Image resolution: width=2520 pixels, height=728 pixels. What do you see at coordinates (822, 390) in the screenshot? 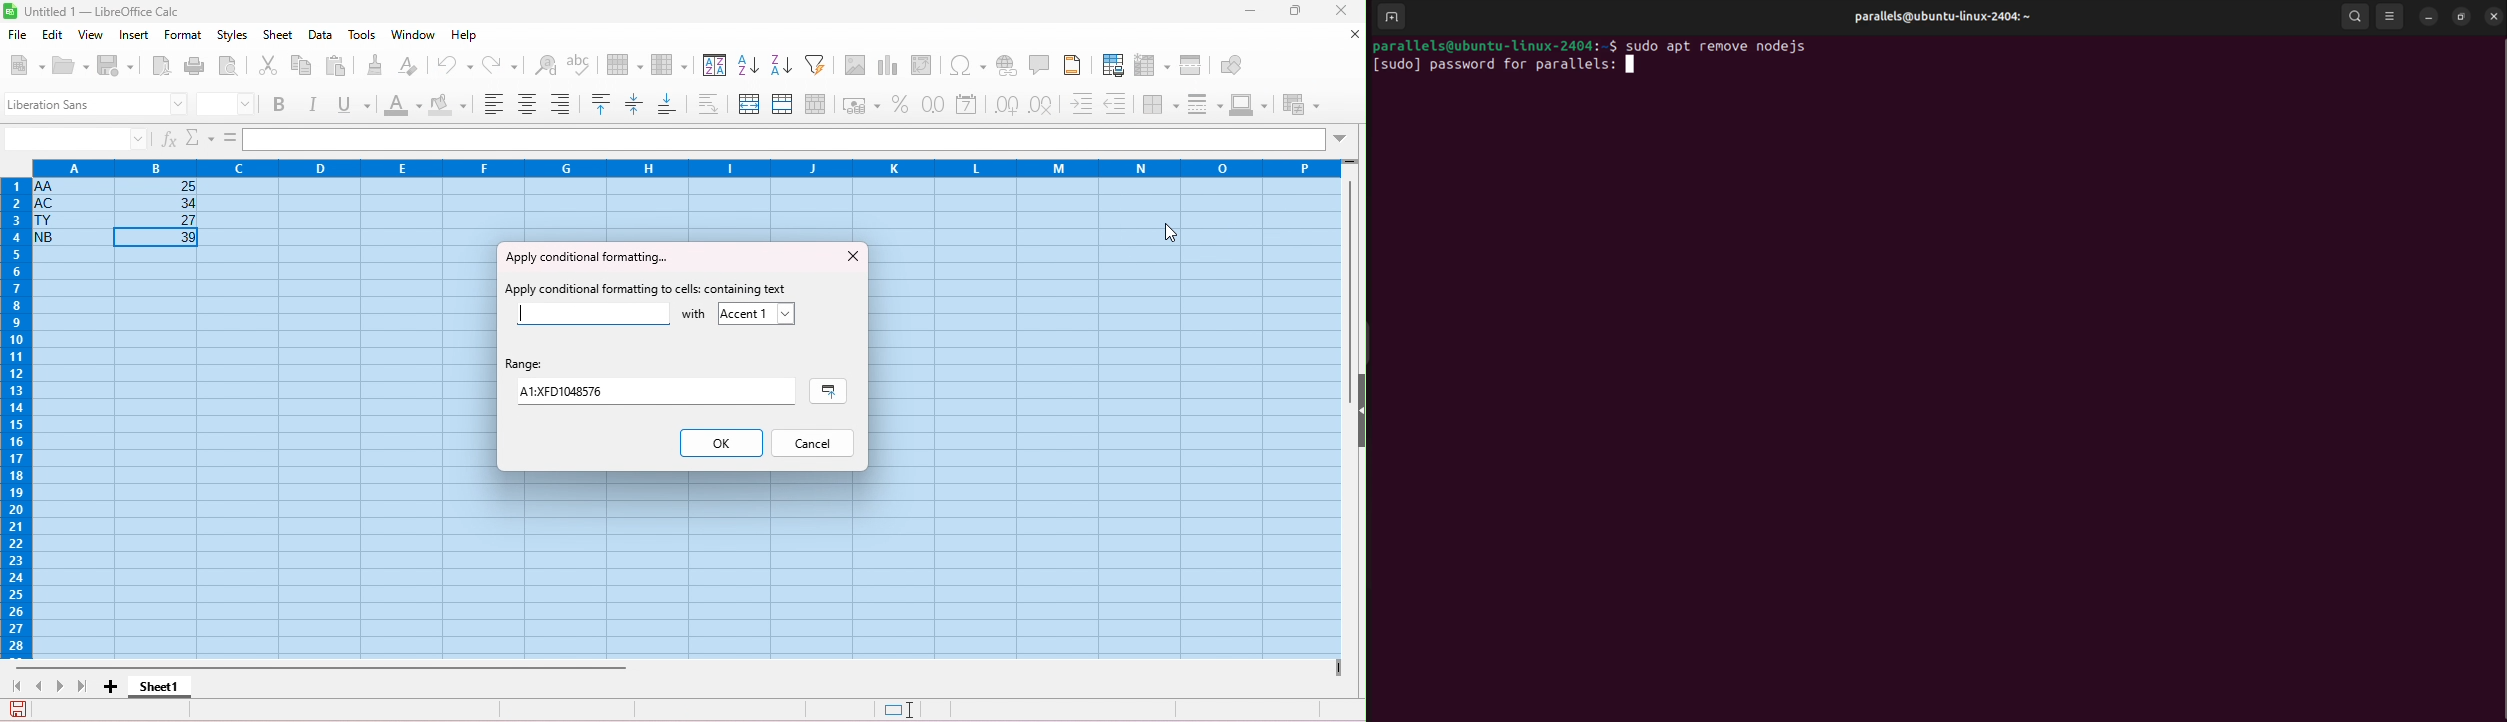
I see `select range` at bounding box center [822, 390].